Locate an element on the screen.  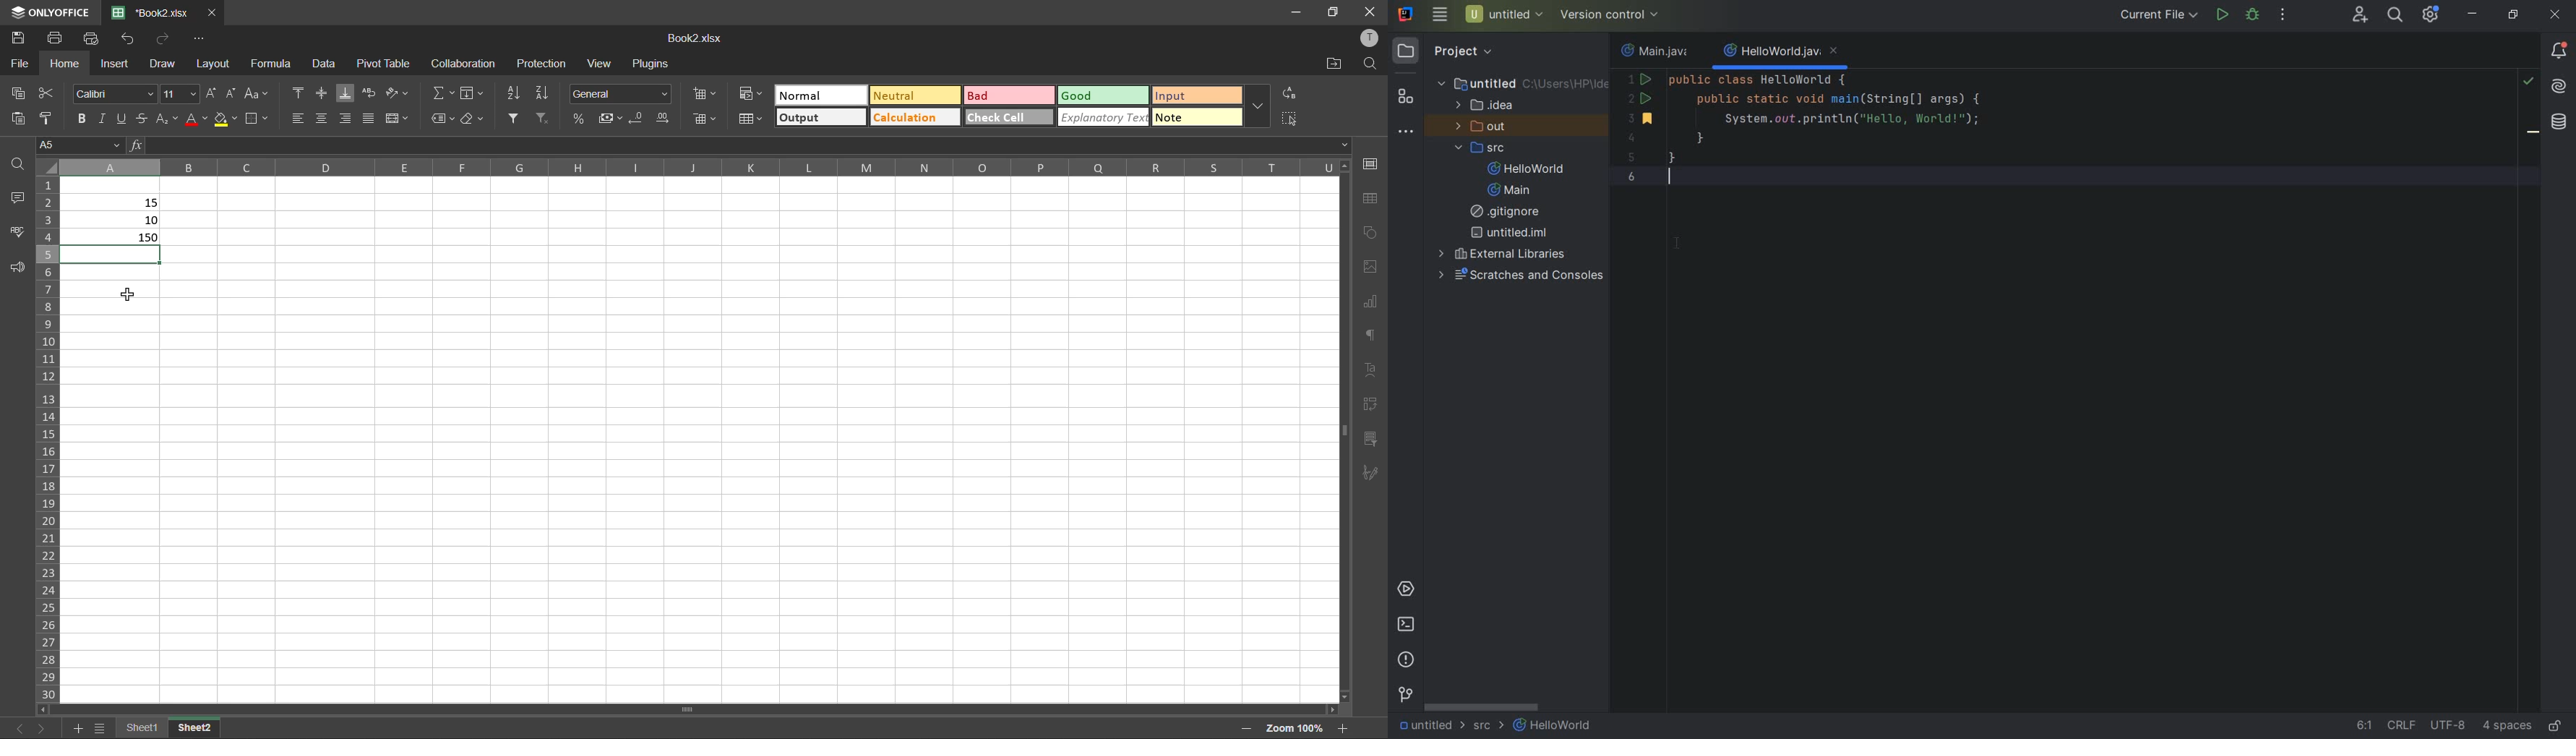
wrap text is located at coordinates (368, 93).